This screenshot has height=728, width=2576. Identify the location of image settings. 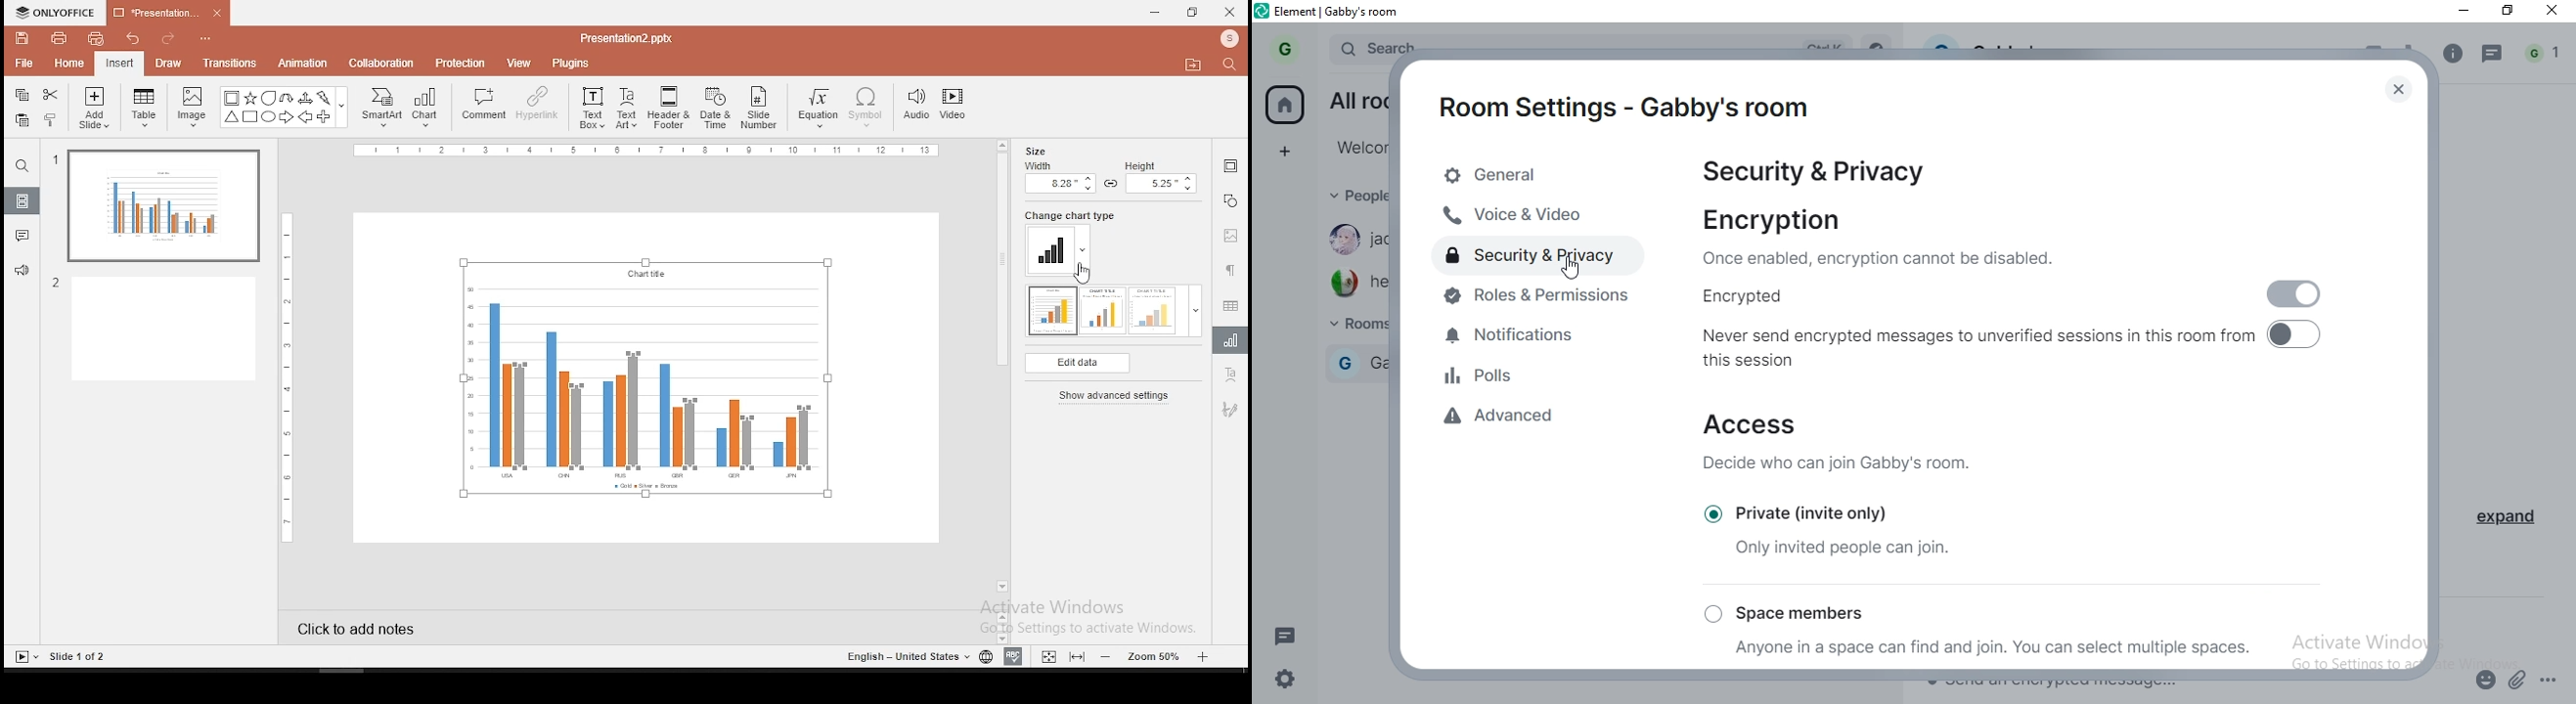
(1230, 237).